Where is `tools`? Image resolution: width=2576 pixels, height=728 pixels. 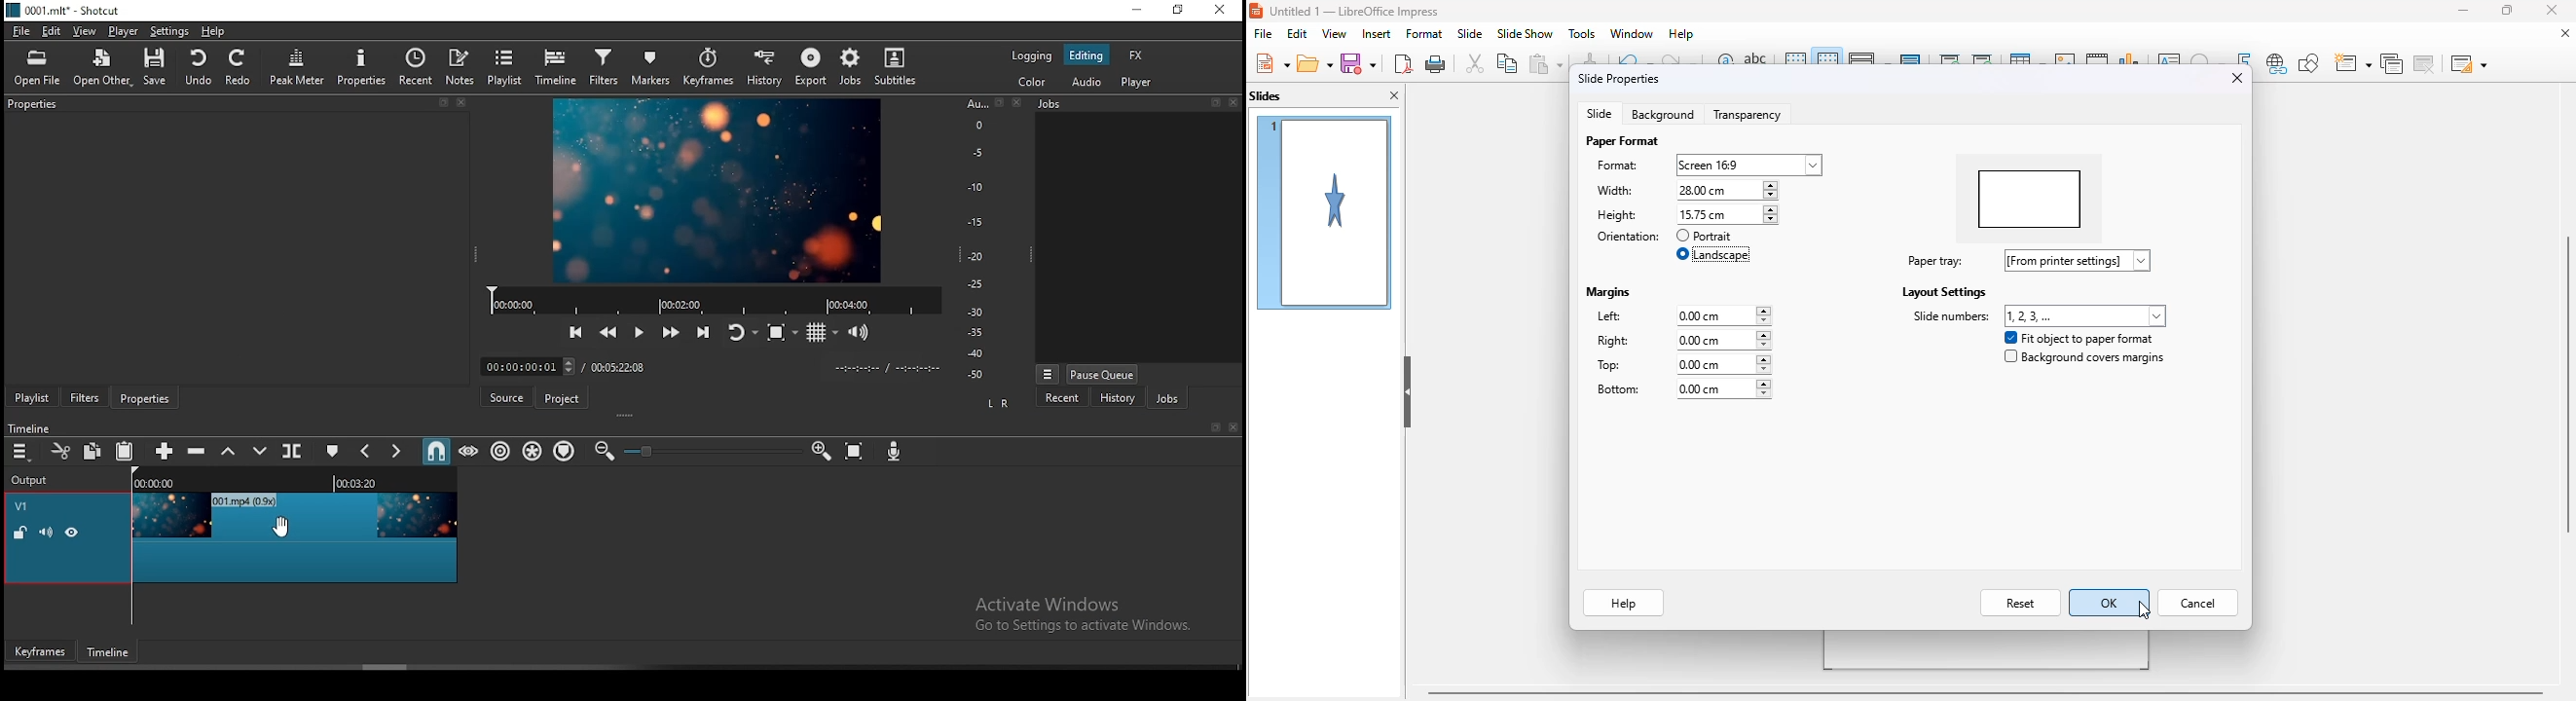 tools is located at coordinates (1582, 33).